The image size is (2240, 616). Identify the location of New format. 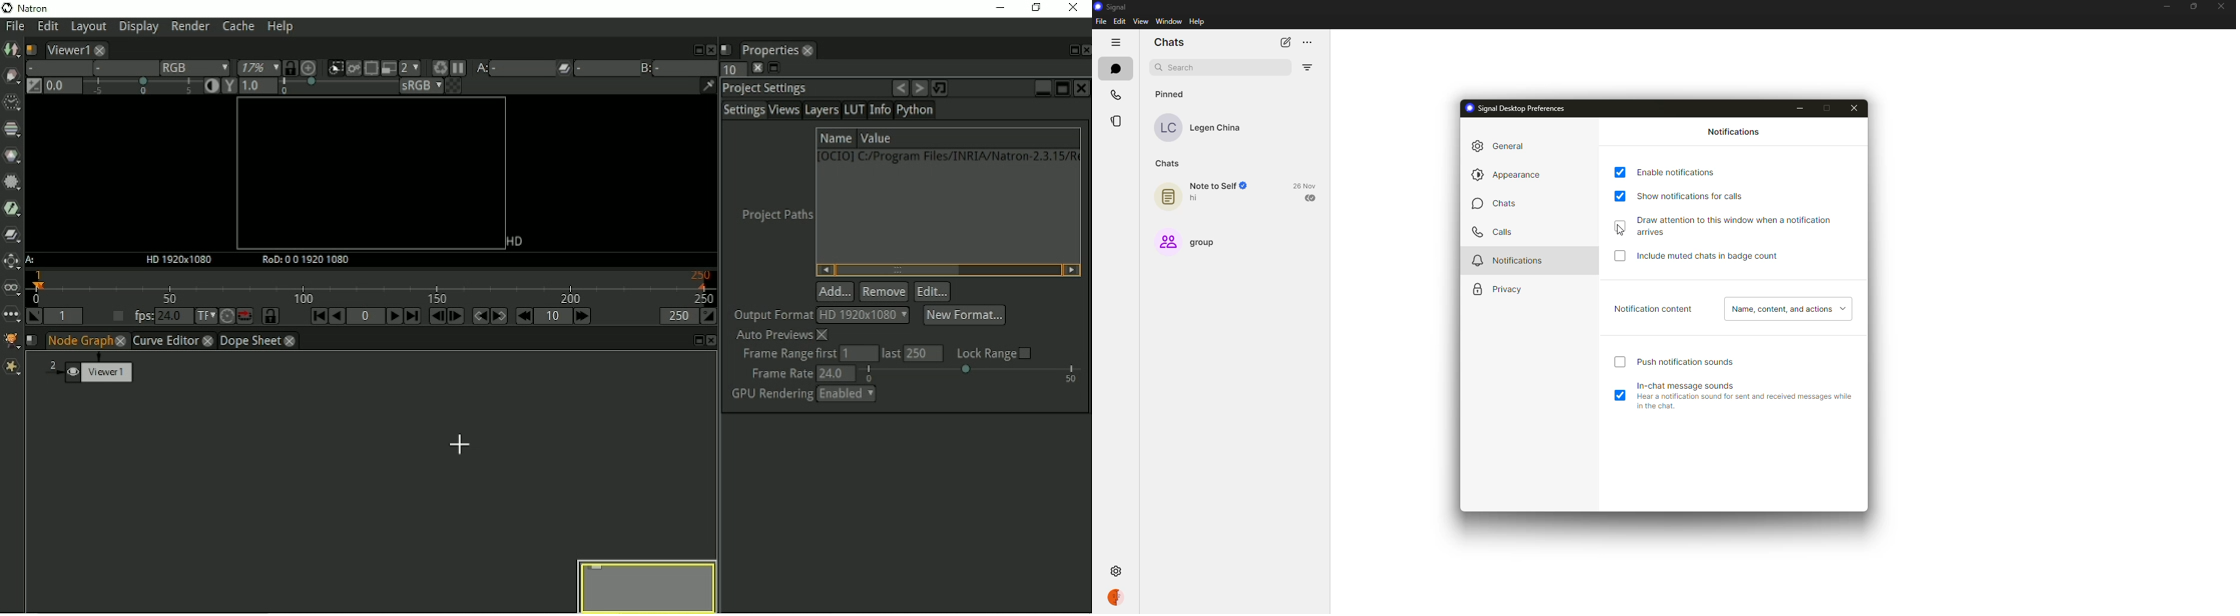
(964, 314).